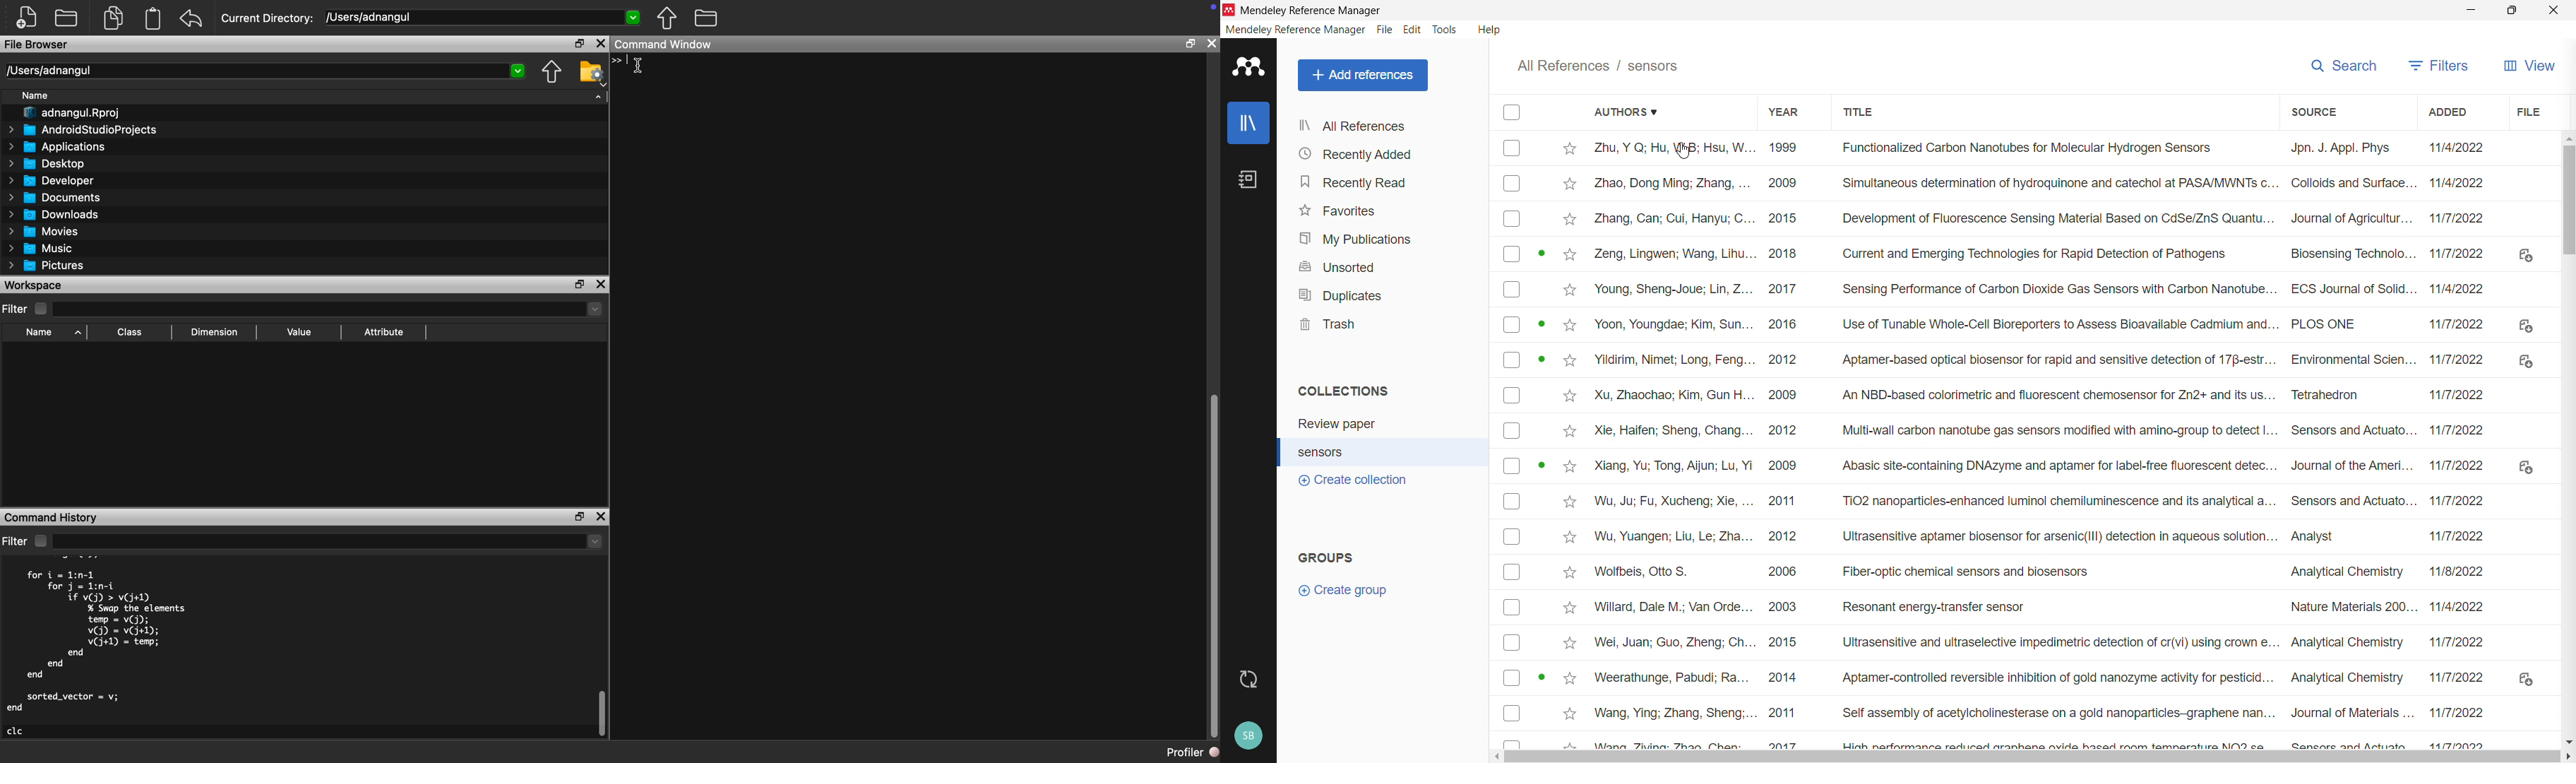 The height and width of the screenshot is (784, 2576). I want to click on All references , so click(1385, 125).